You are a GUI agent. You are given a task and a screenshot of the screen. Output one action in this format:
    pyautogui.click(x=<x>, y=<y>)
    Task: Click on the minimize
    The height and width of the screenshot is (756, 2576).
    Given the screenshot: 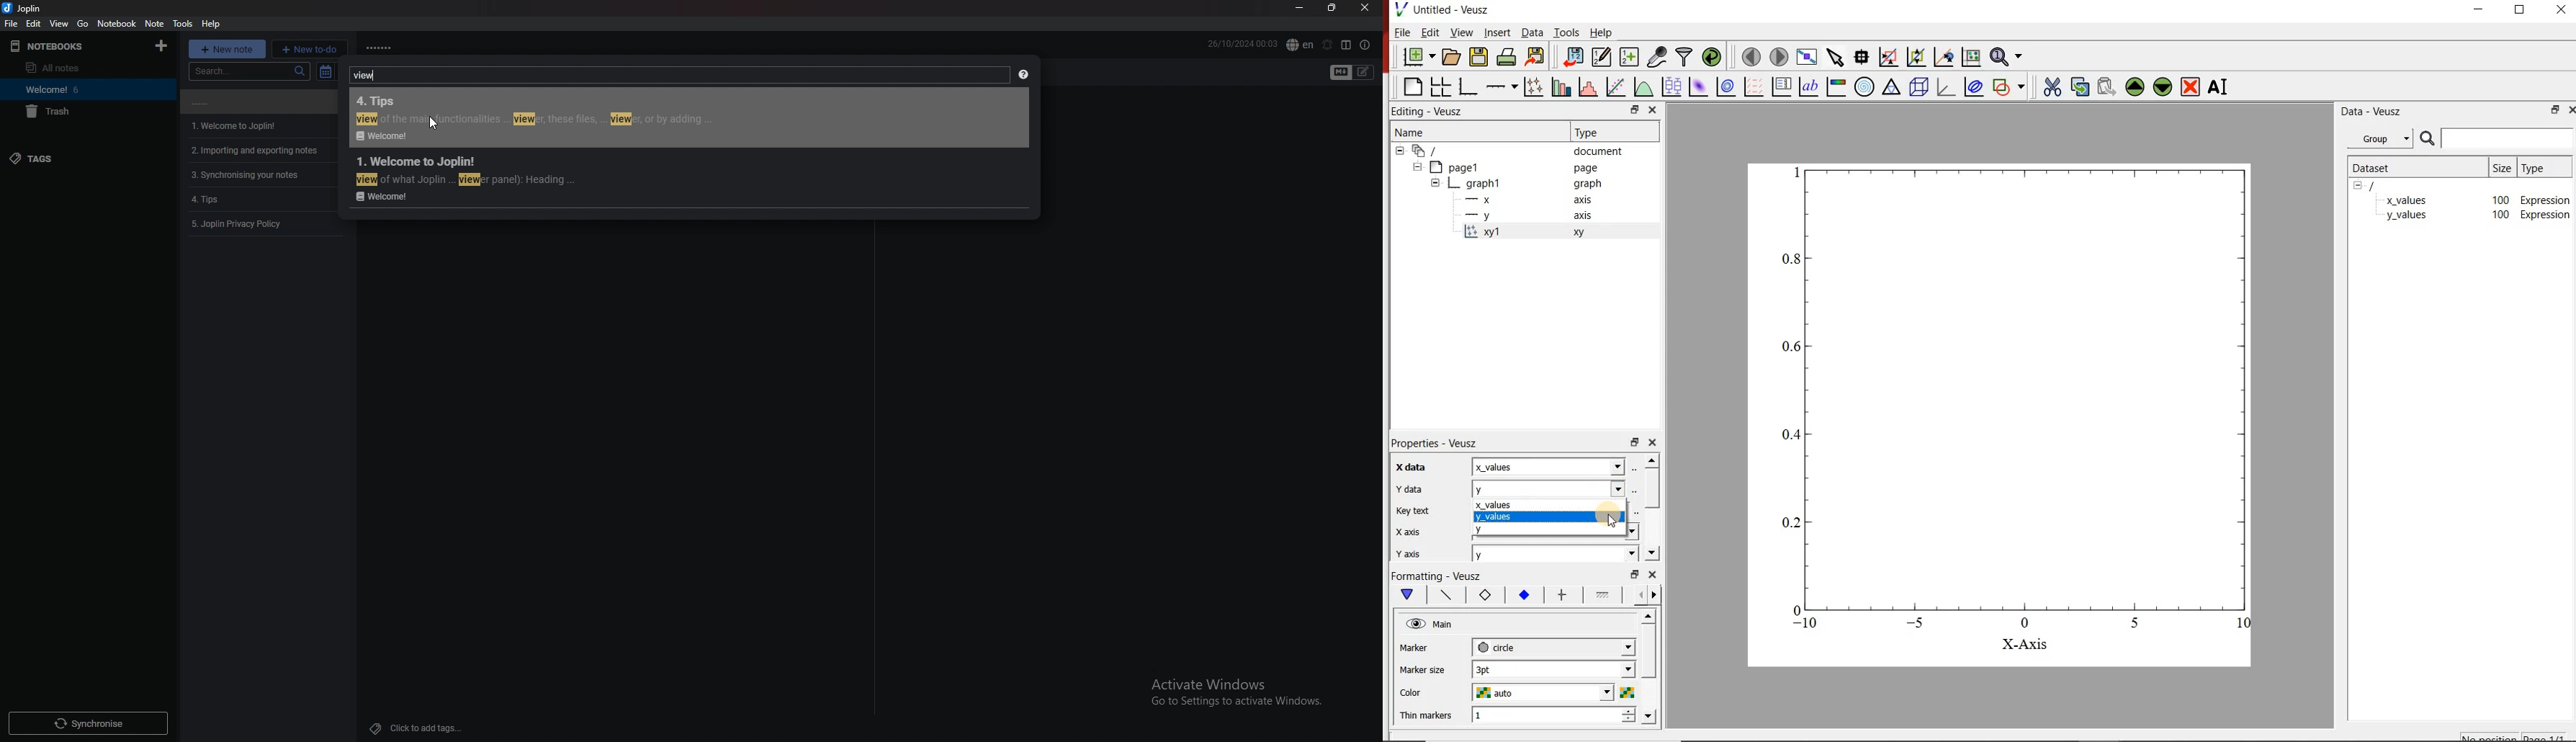 What is the action you would take?
    pyautogui.click(x=1301, y=8)
    